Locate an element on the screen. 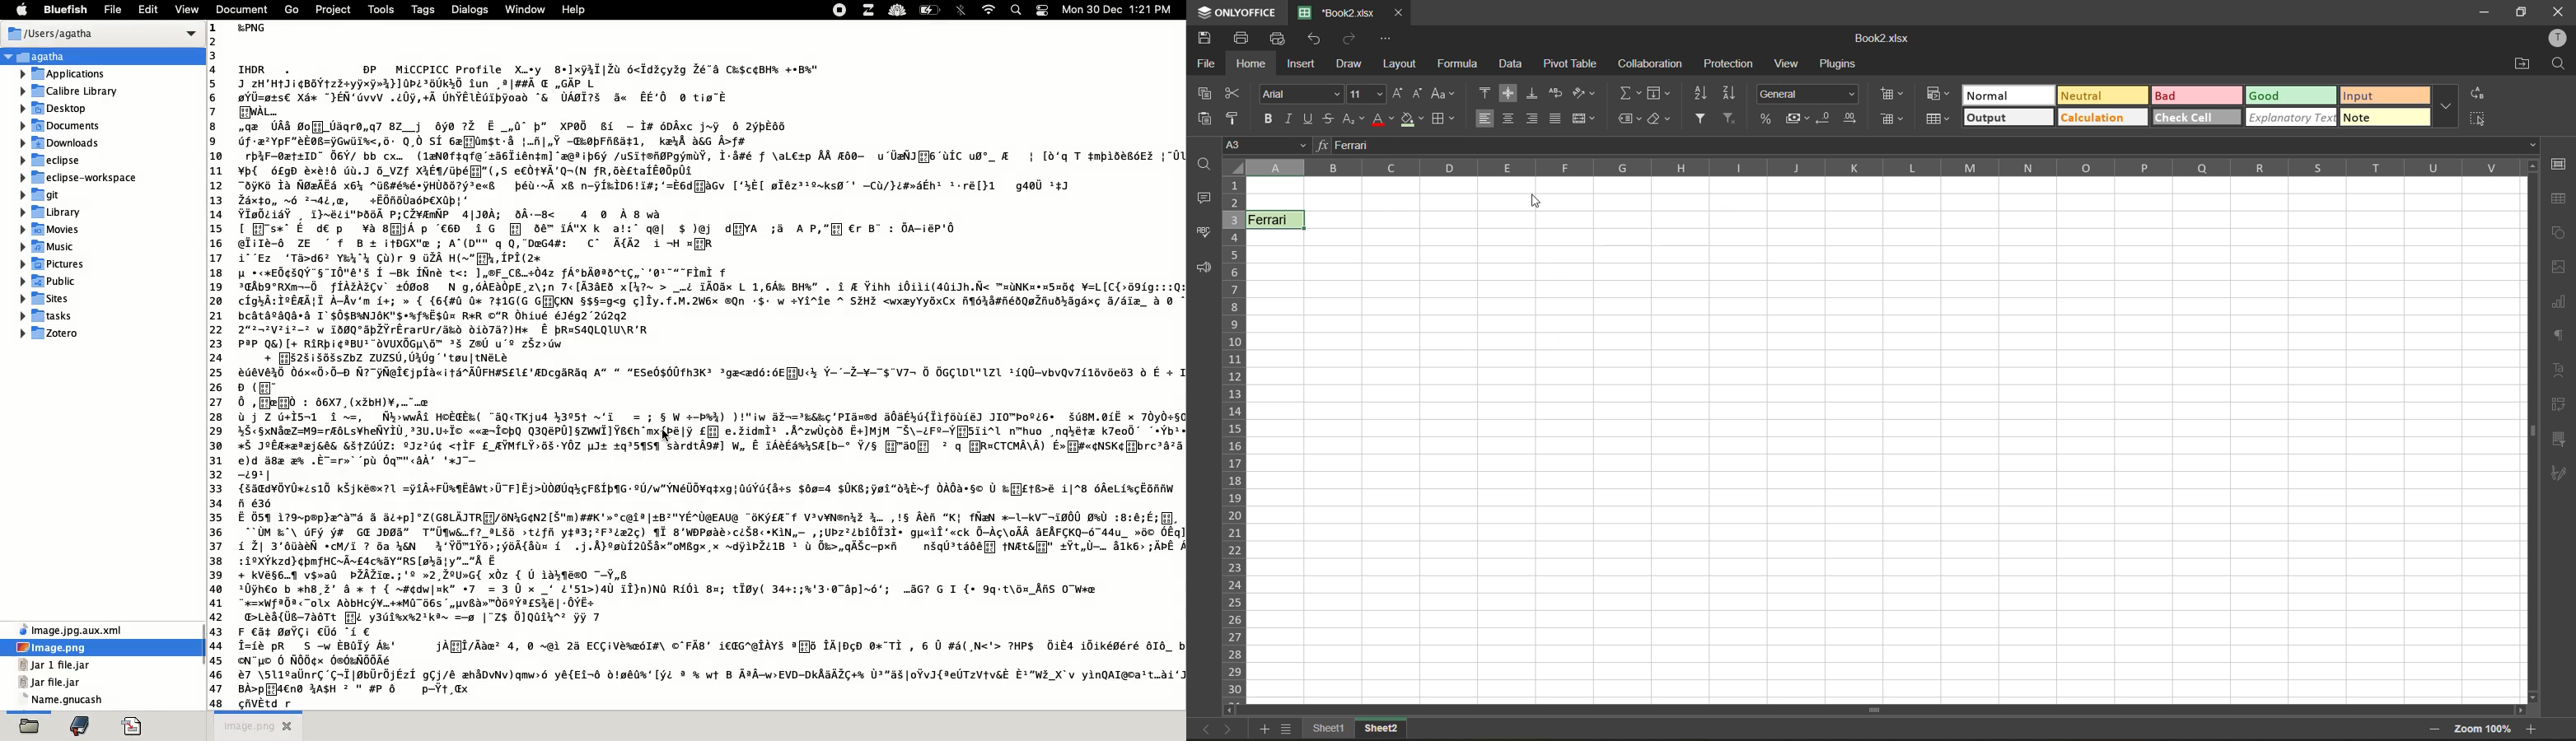 Image resolution: width=2576 pixels, height=756 pixels. align top is located at coordinates (1484, 92).